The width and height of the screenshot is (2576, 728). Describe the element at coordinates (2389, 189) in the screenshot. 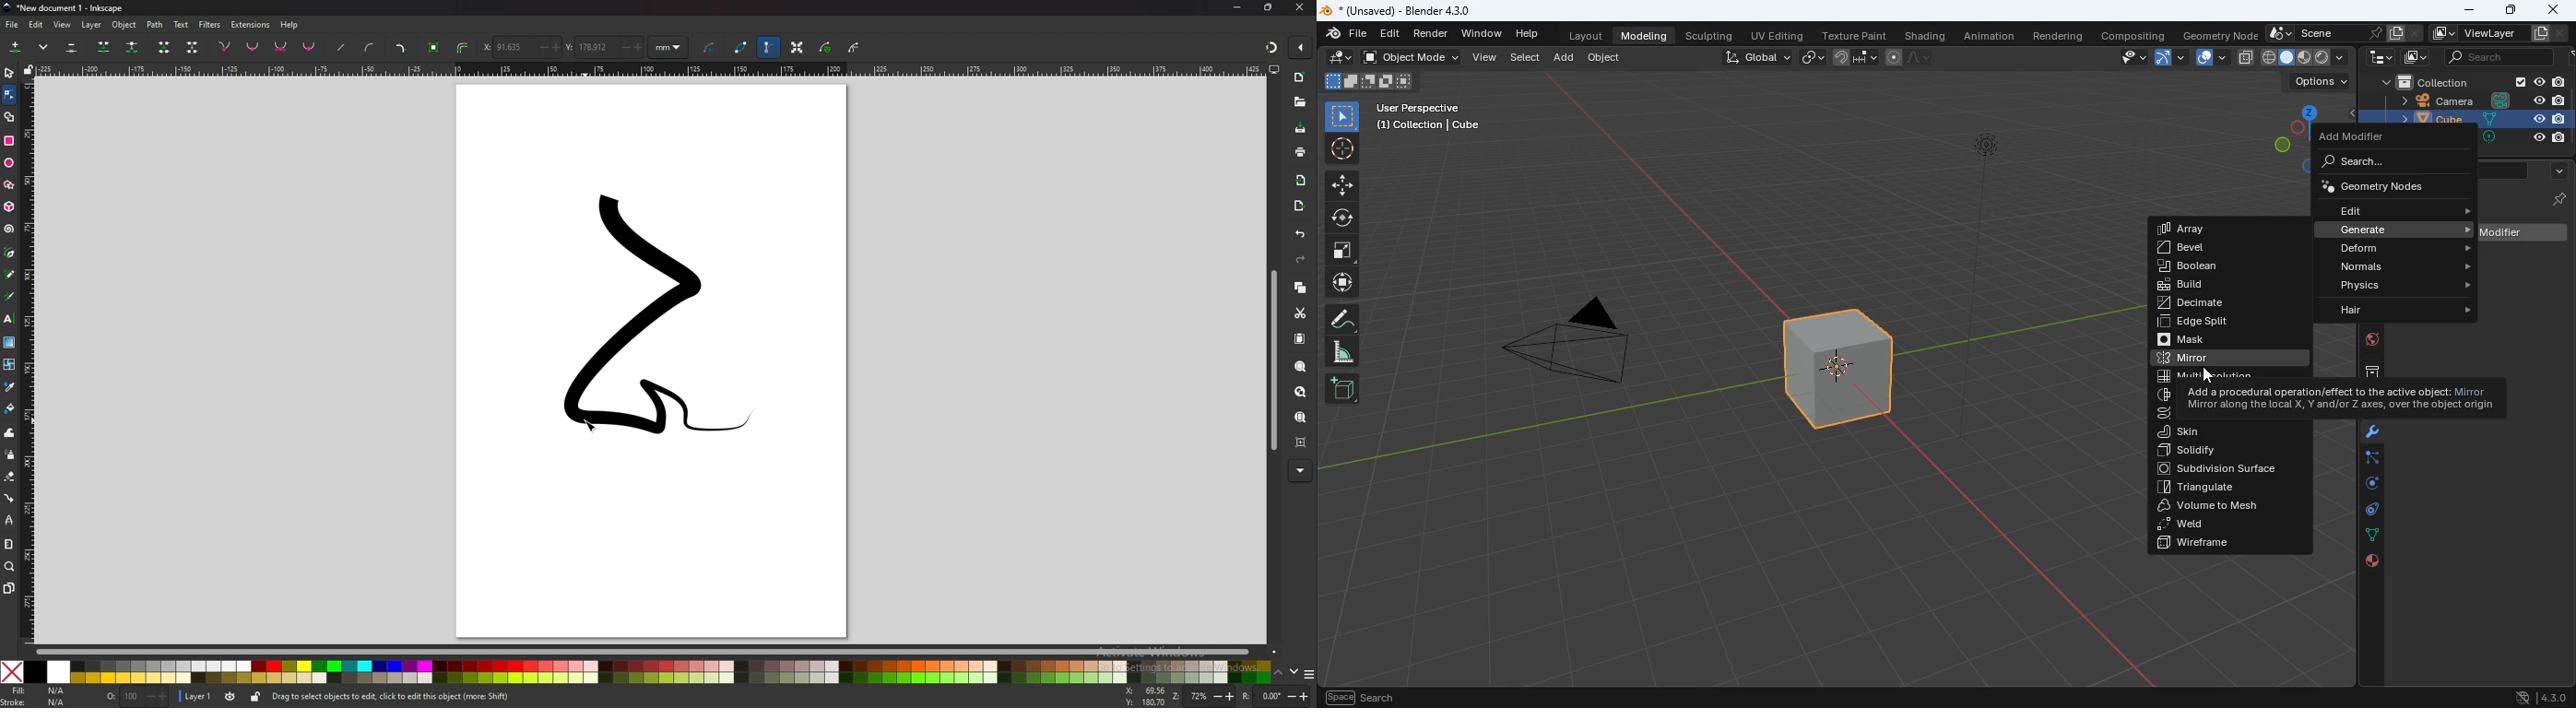

I see `geometry nodes` at that location.